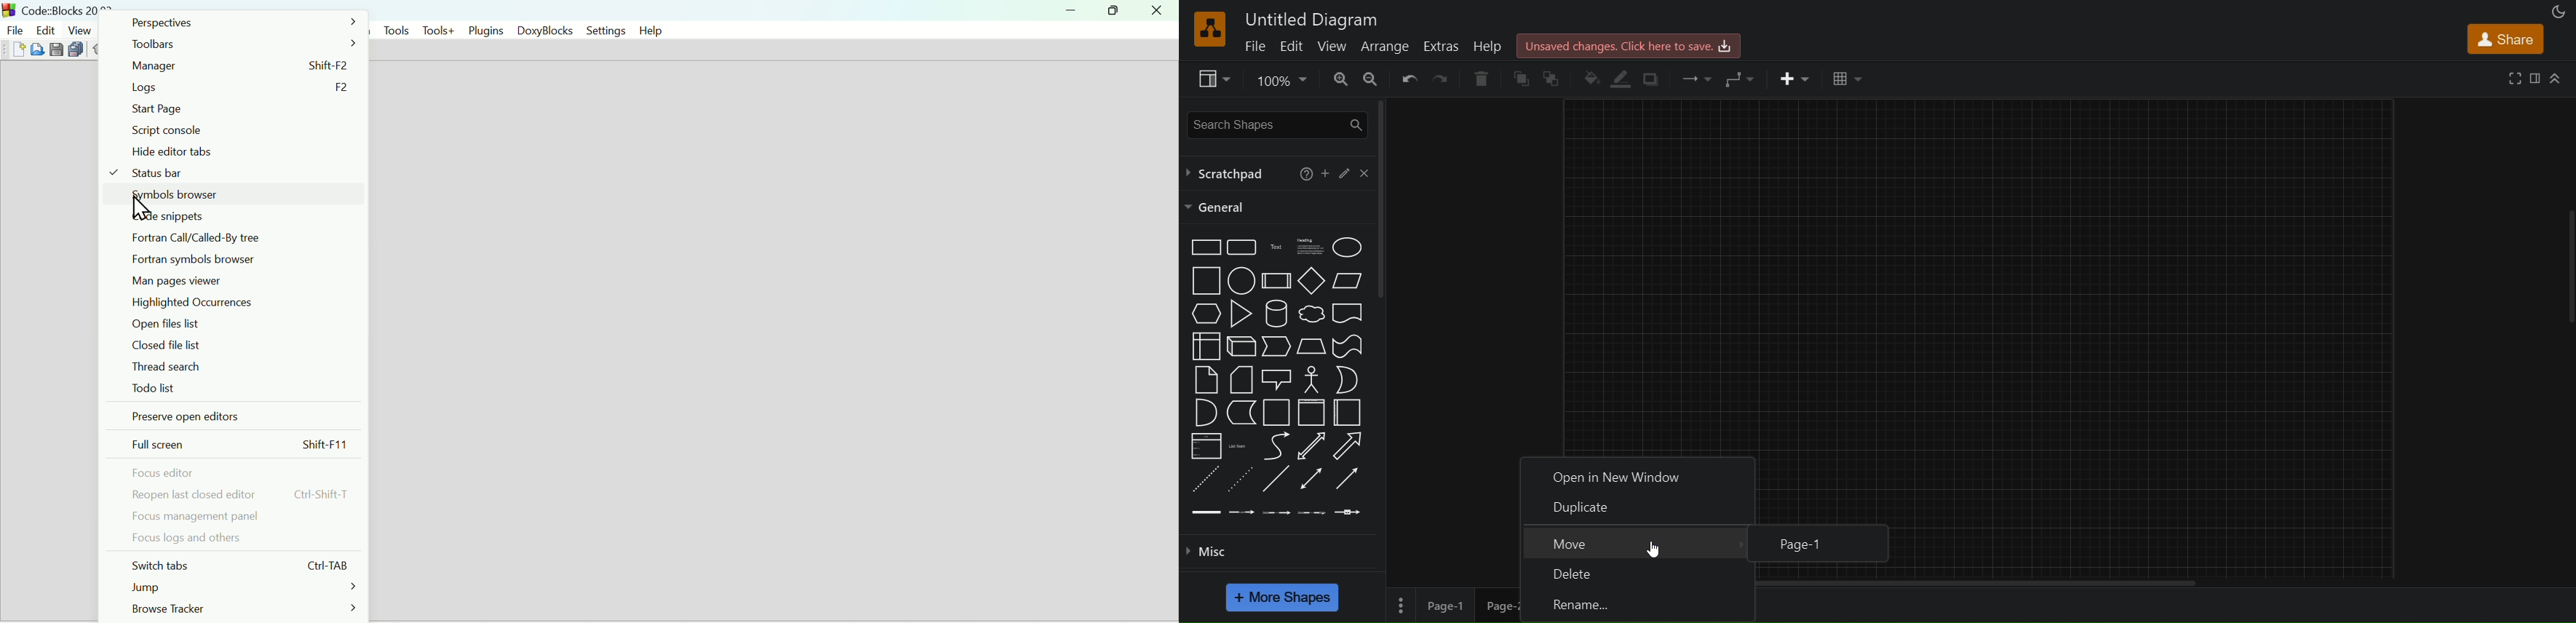  What do you see at coordinates (1238, 480) in the screenshot?
I see `dotted line` at bounding box center [1238, 480].